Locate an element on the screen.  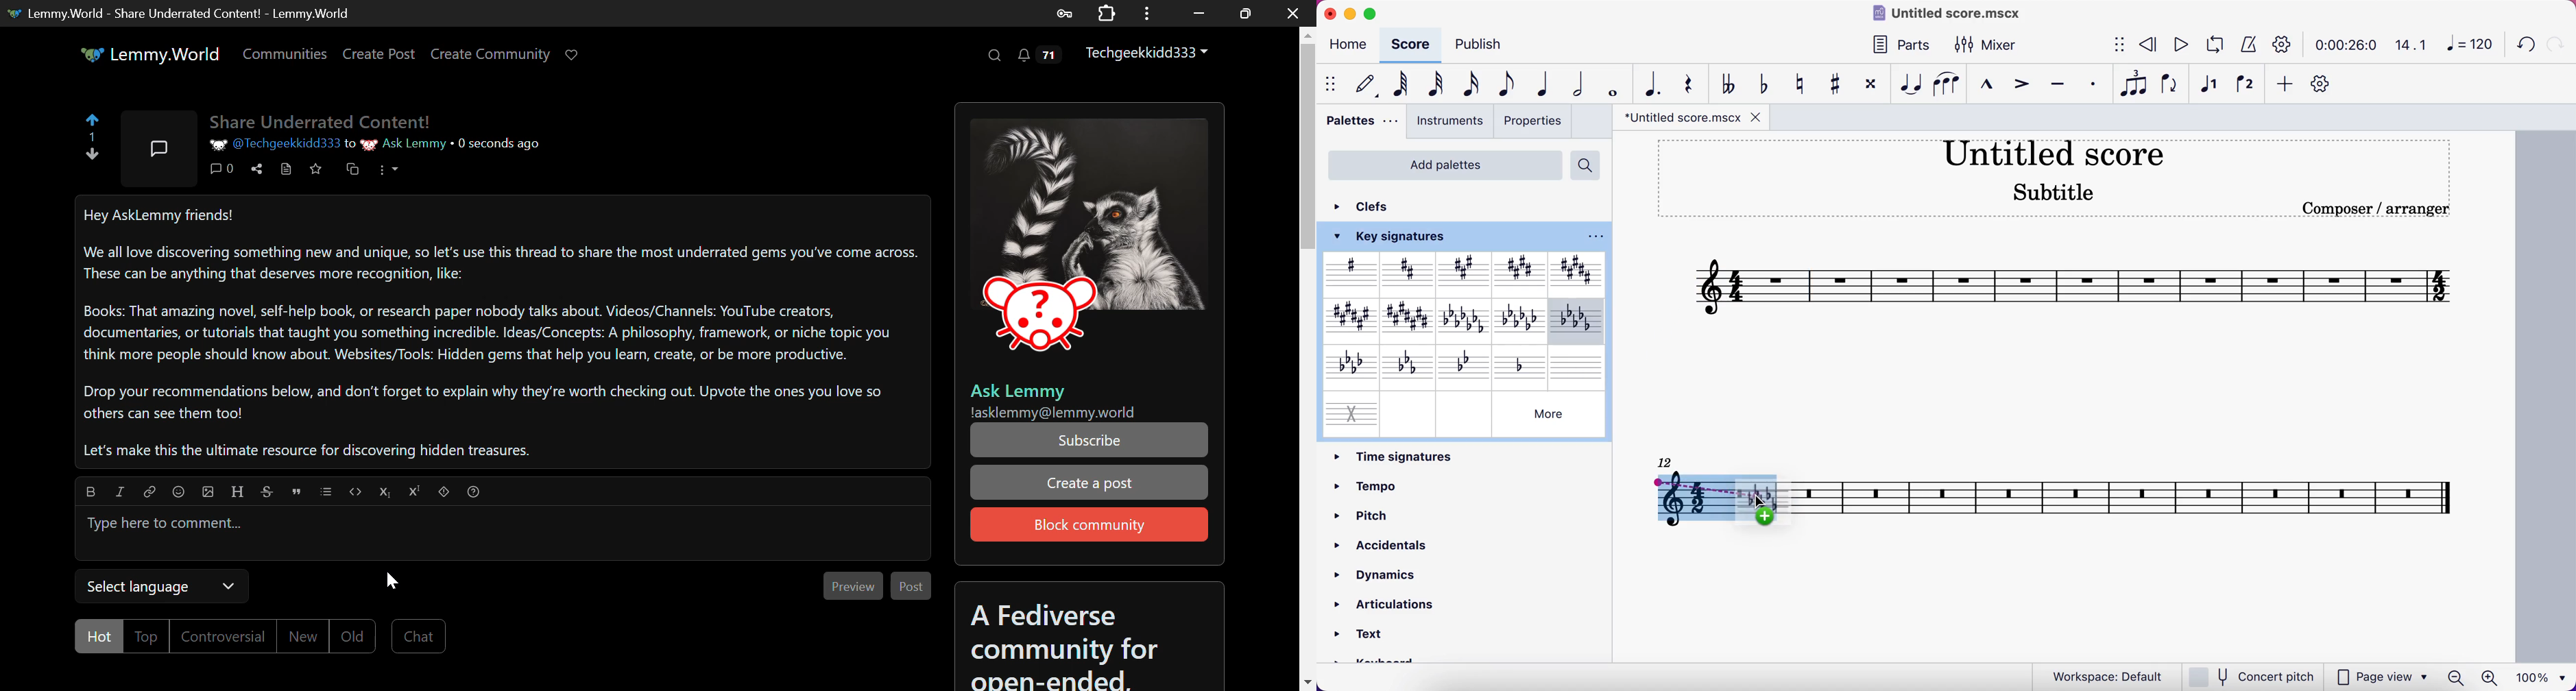
zoom in is located at coordinates (2491, 676).